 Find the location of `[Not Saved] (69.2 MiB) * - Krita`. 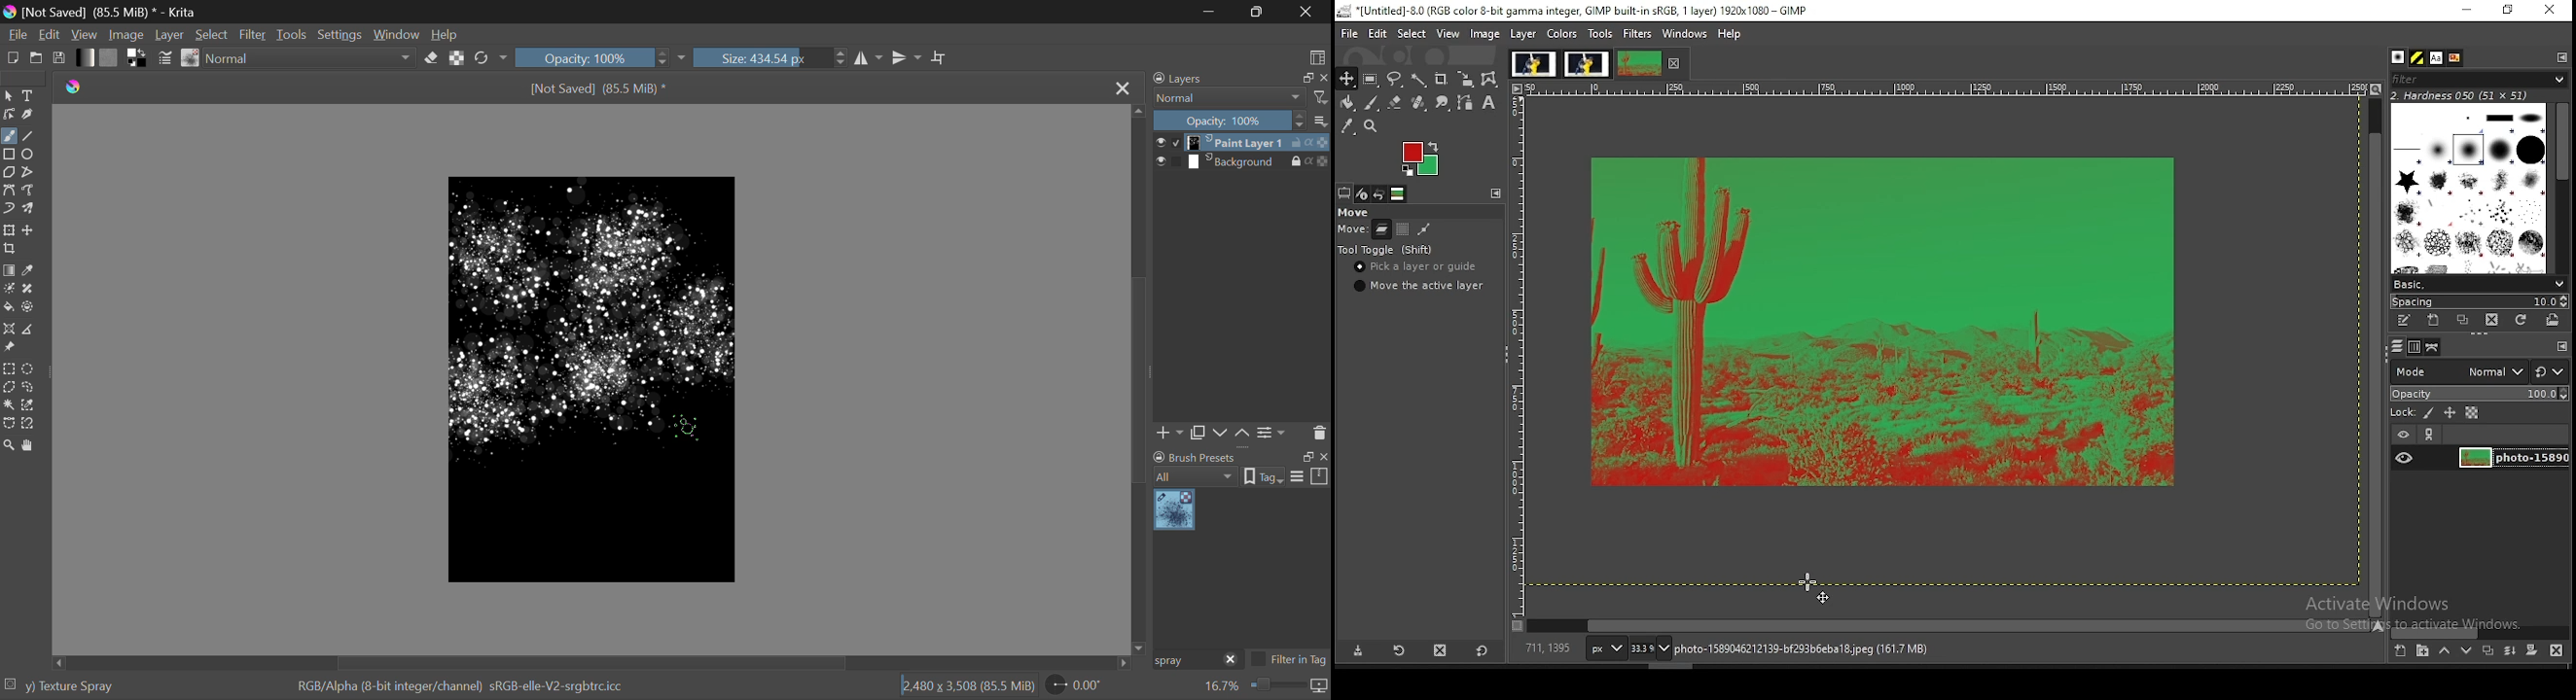

[Not Saved] (69.2 MiB) * - Krita is located at coordinates (112, 11).